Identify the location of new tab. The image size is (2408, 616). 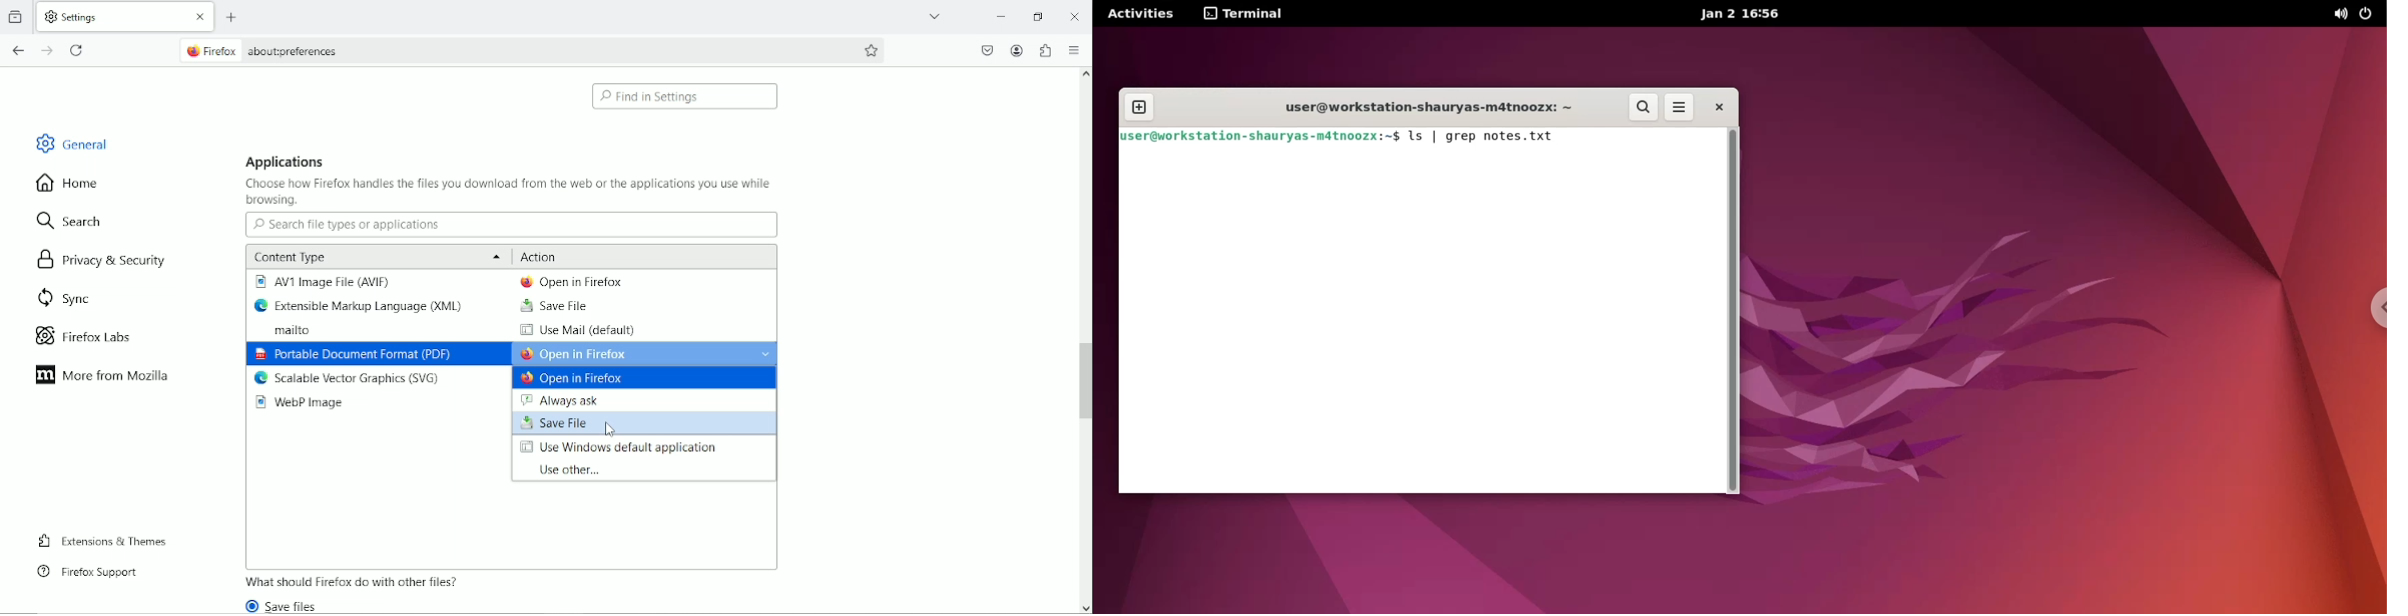
(1138, 104).